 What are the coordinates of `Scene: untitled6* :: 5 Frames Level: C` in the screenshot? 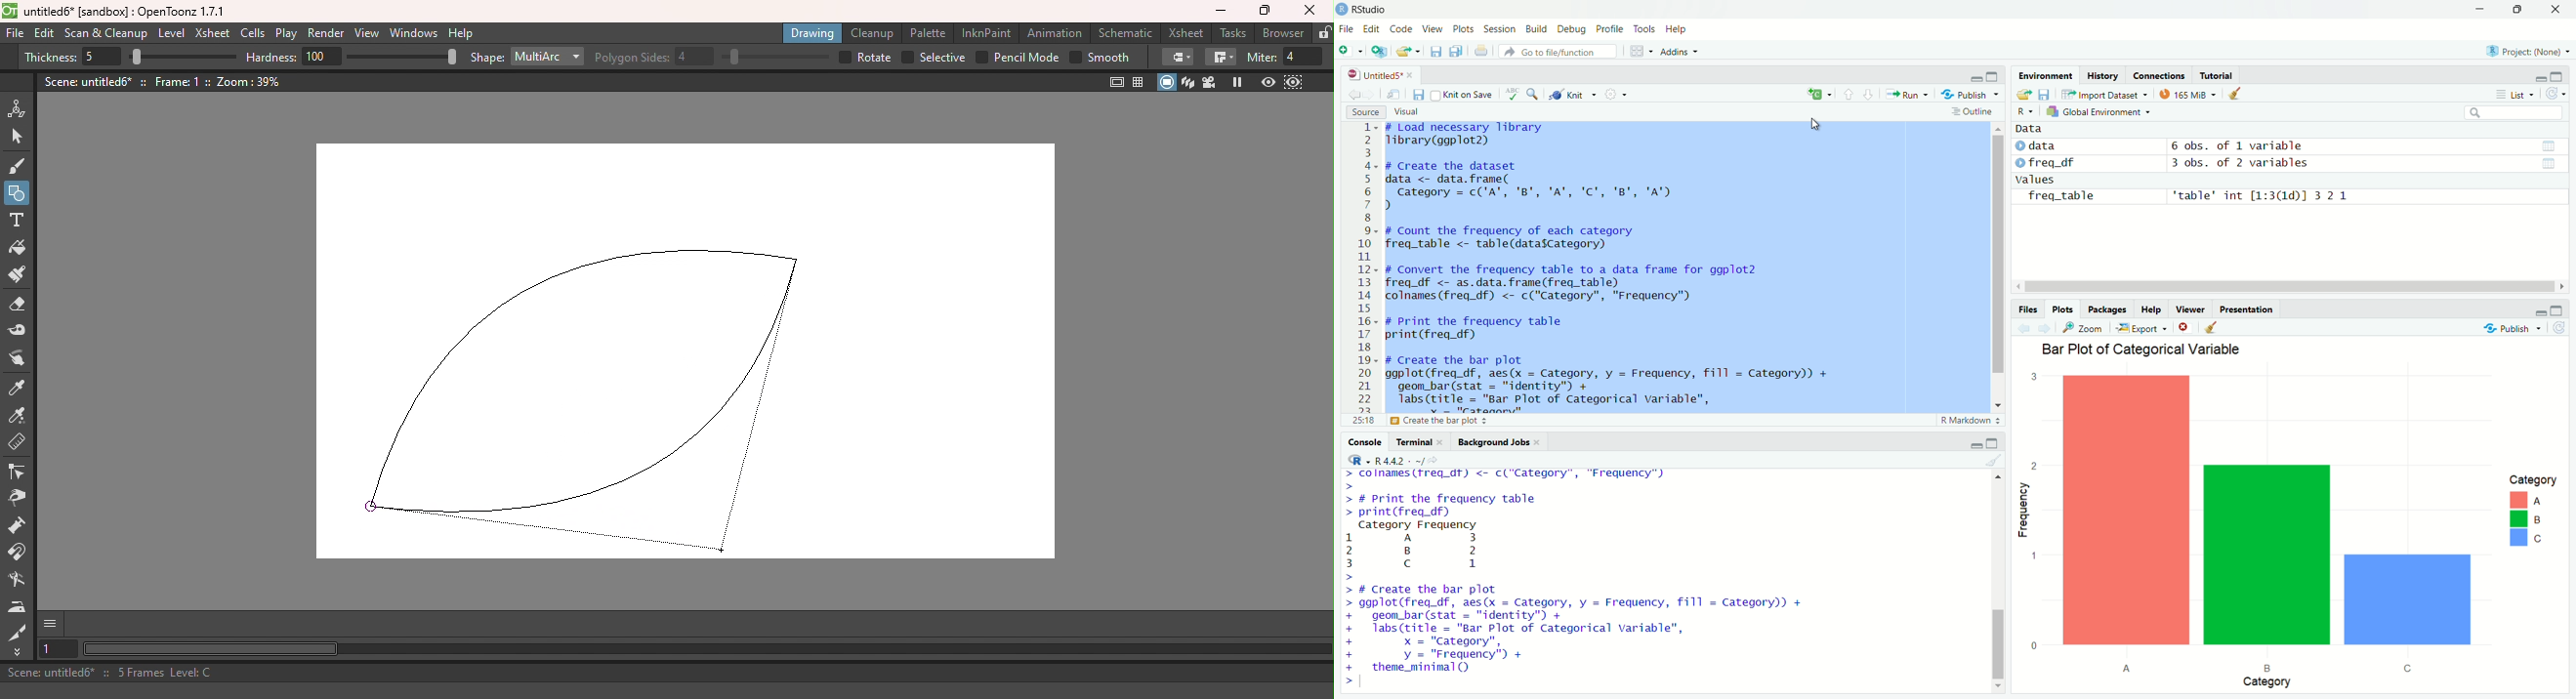 It's located at (665, 672).